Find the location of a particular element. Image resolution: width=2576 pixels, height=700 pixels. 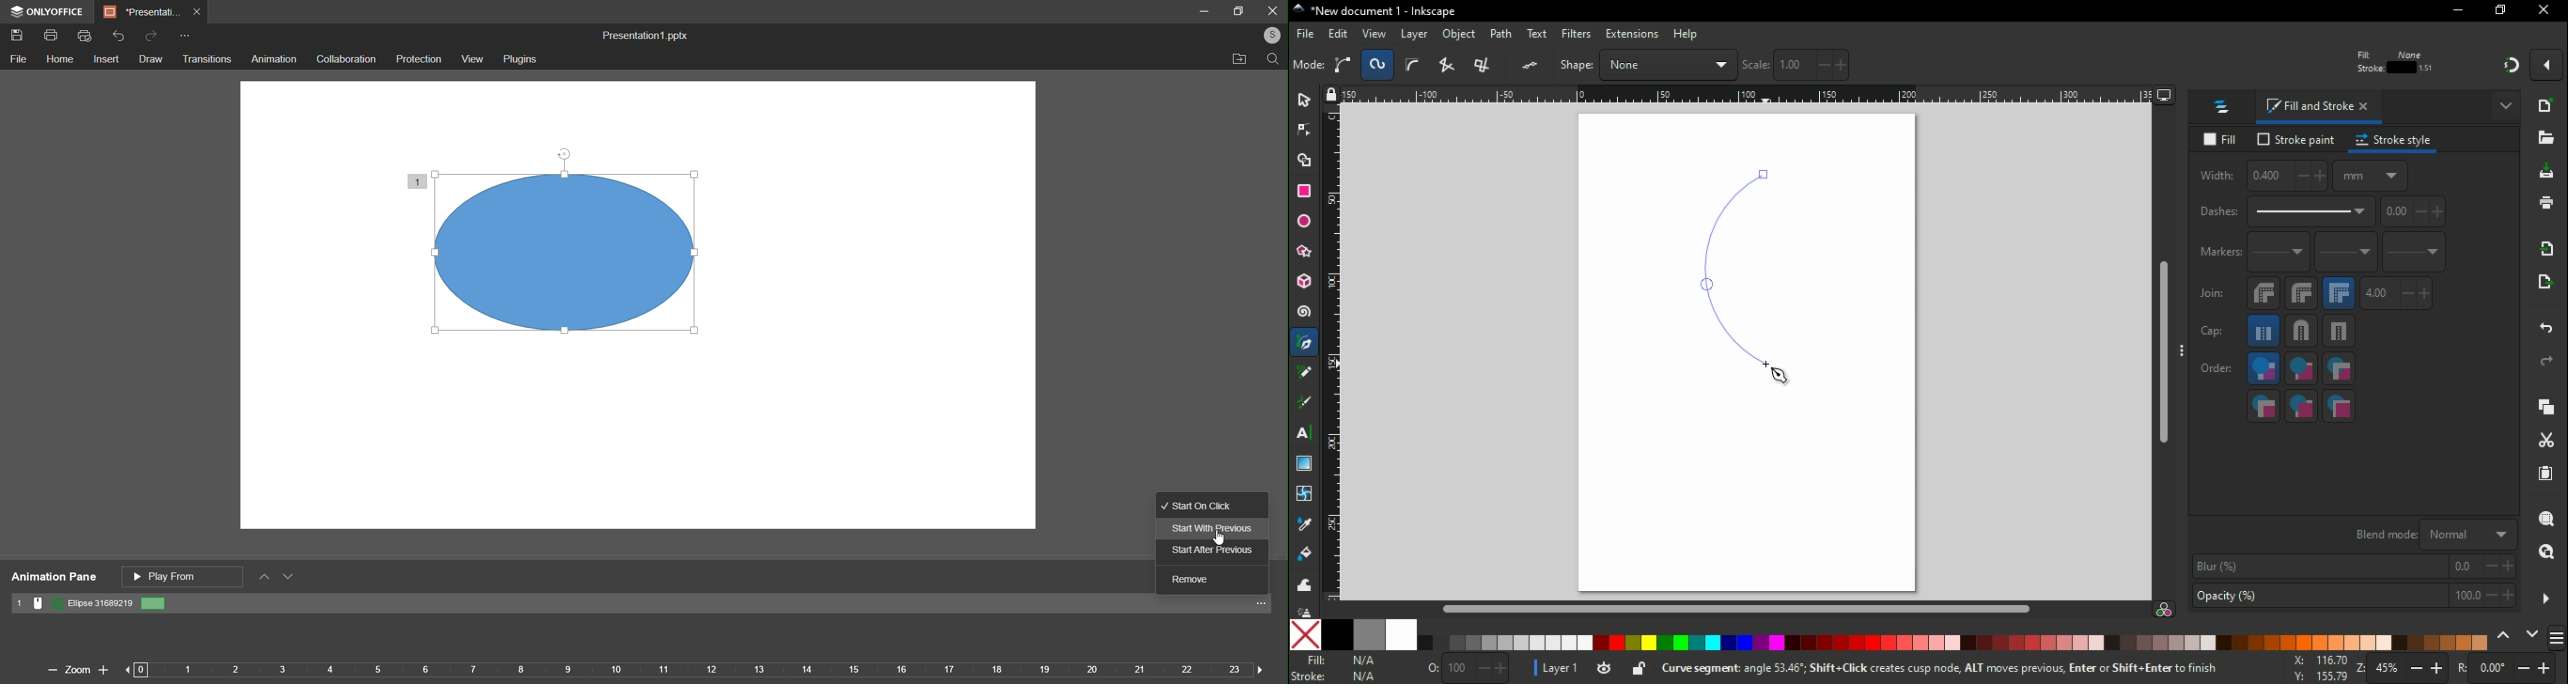

animation is located at coordinates (275, 60).